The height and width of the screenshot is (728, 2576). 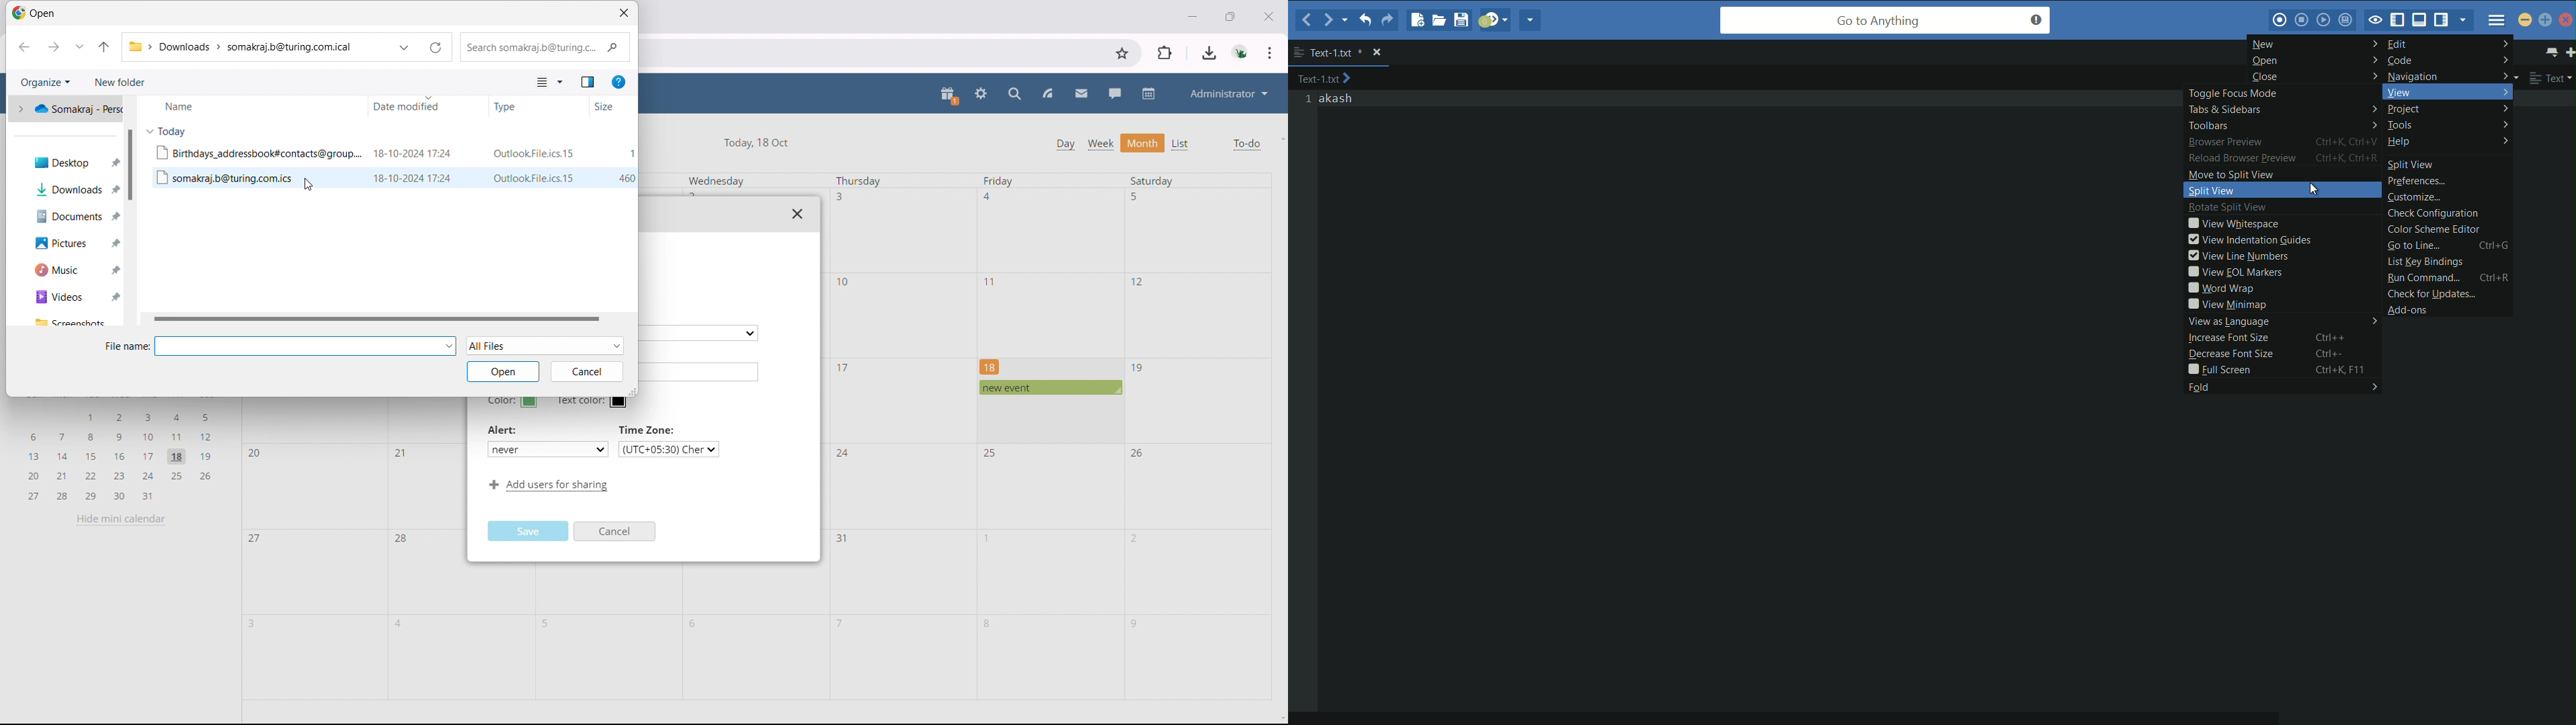 I want to click on 18-10-2024 17:24, so click(x=413, y=177).